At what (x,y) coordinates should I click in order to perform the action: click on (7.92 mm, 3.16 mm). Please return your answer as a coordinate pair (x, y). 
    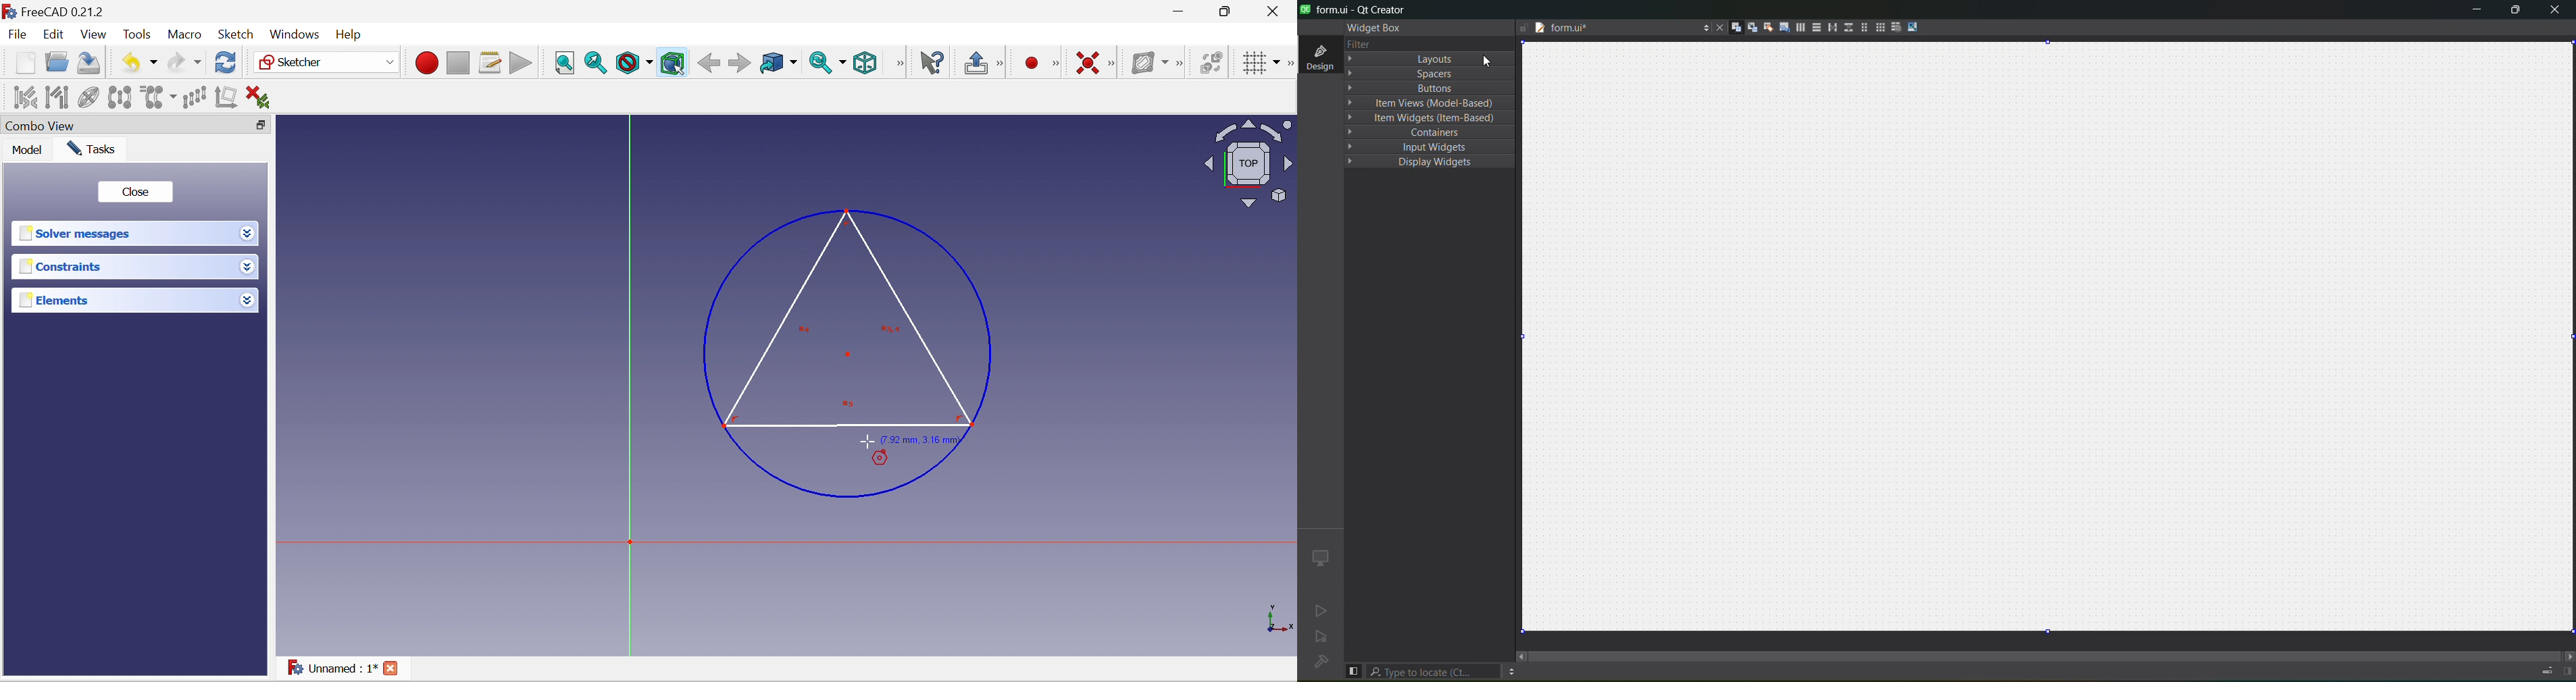
    Looking at the image, I should click on (921, 441).